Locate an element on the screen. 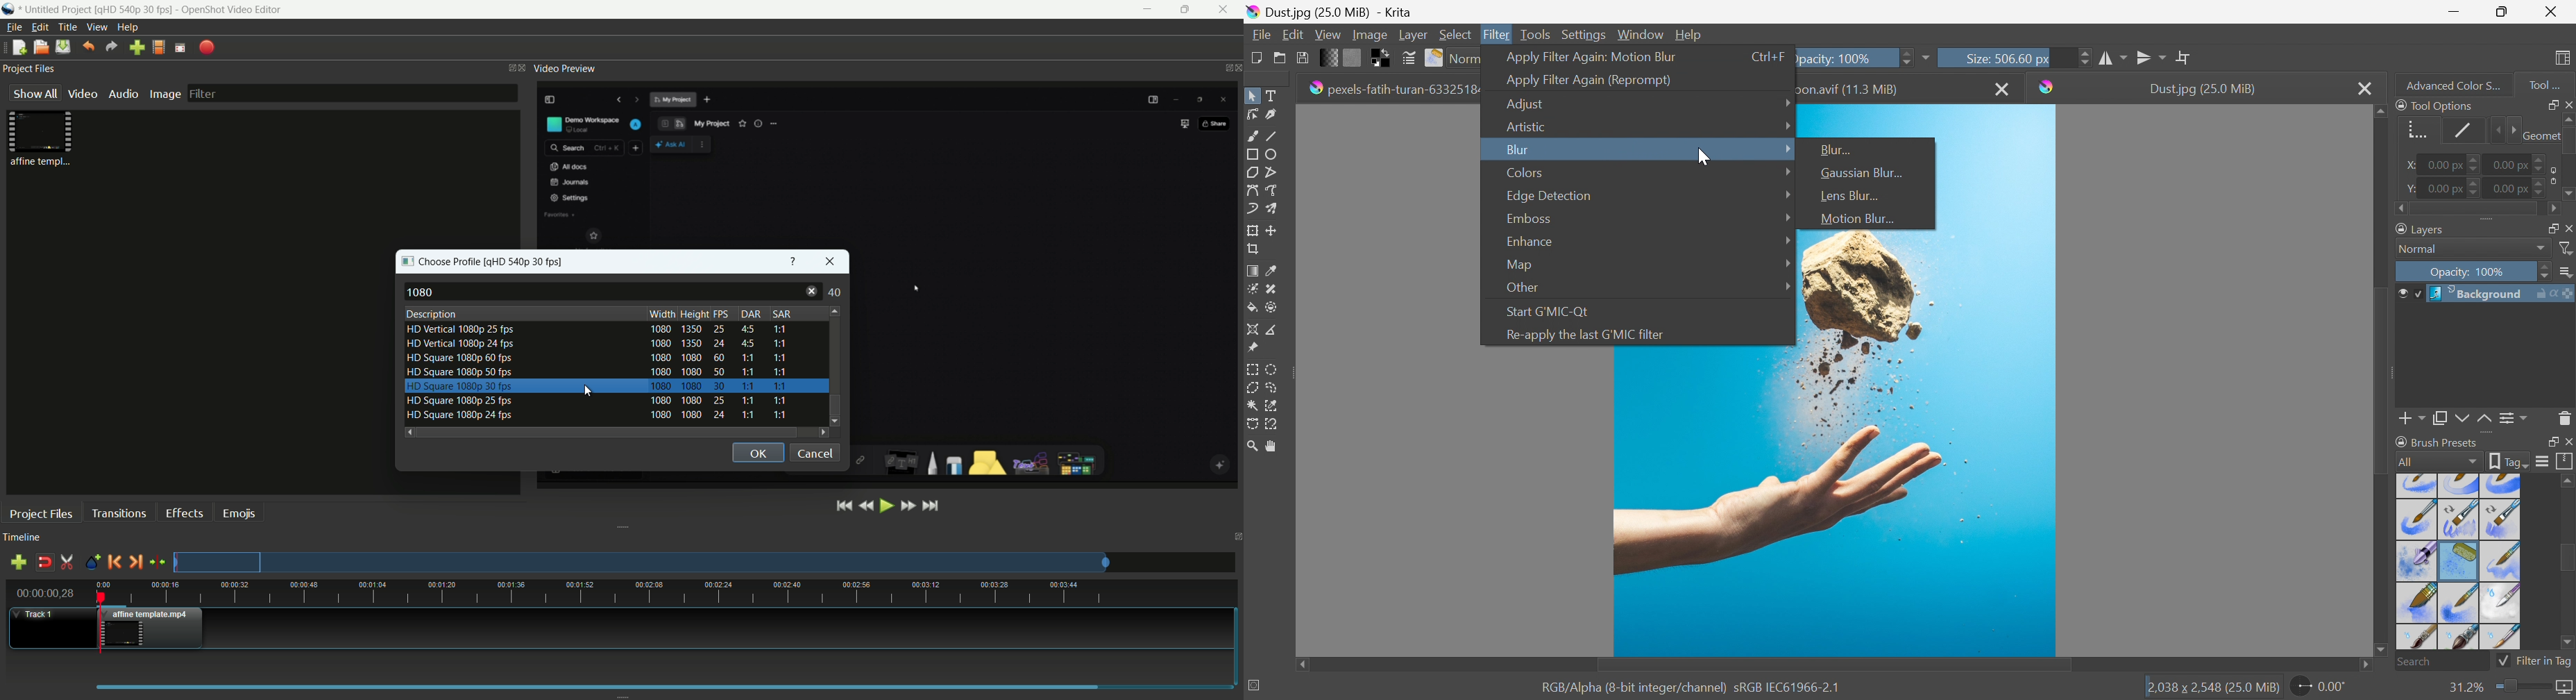 This screenshot has width=2576, height=700. Choose brush preset is located at coordinates (1435, 58).